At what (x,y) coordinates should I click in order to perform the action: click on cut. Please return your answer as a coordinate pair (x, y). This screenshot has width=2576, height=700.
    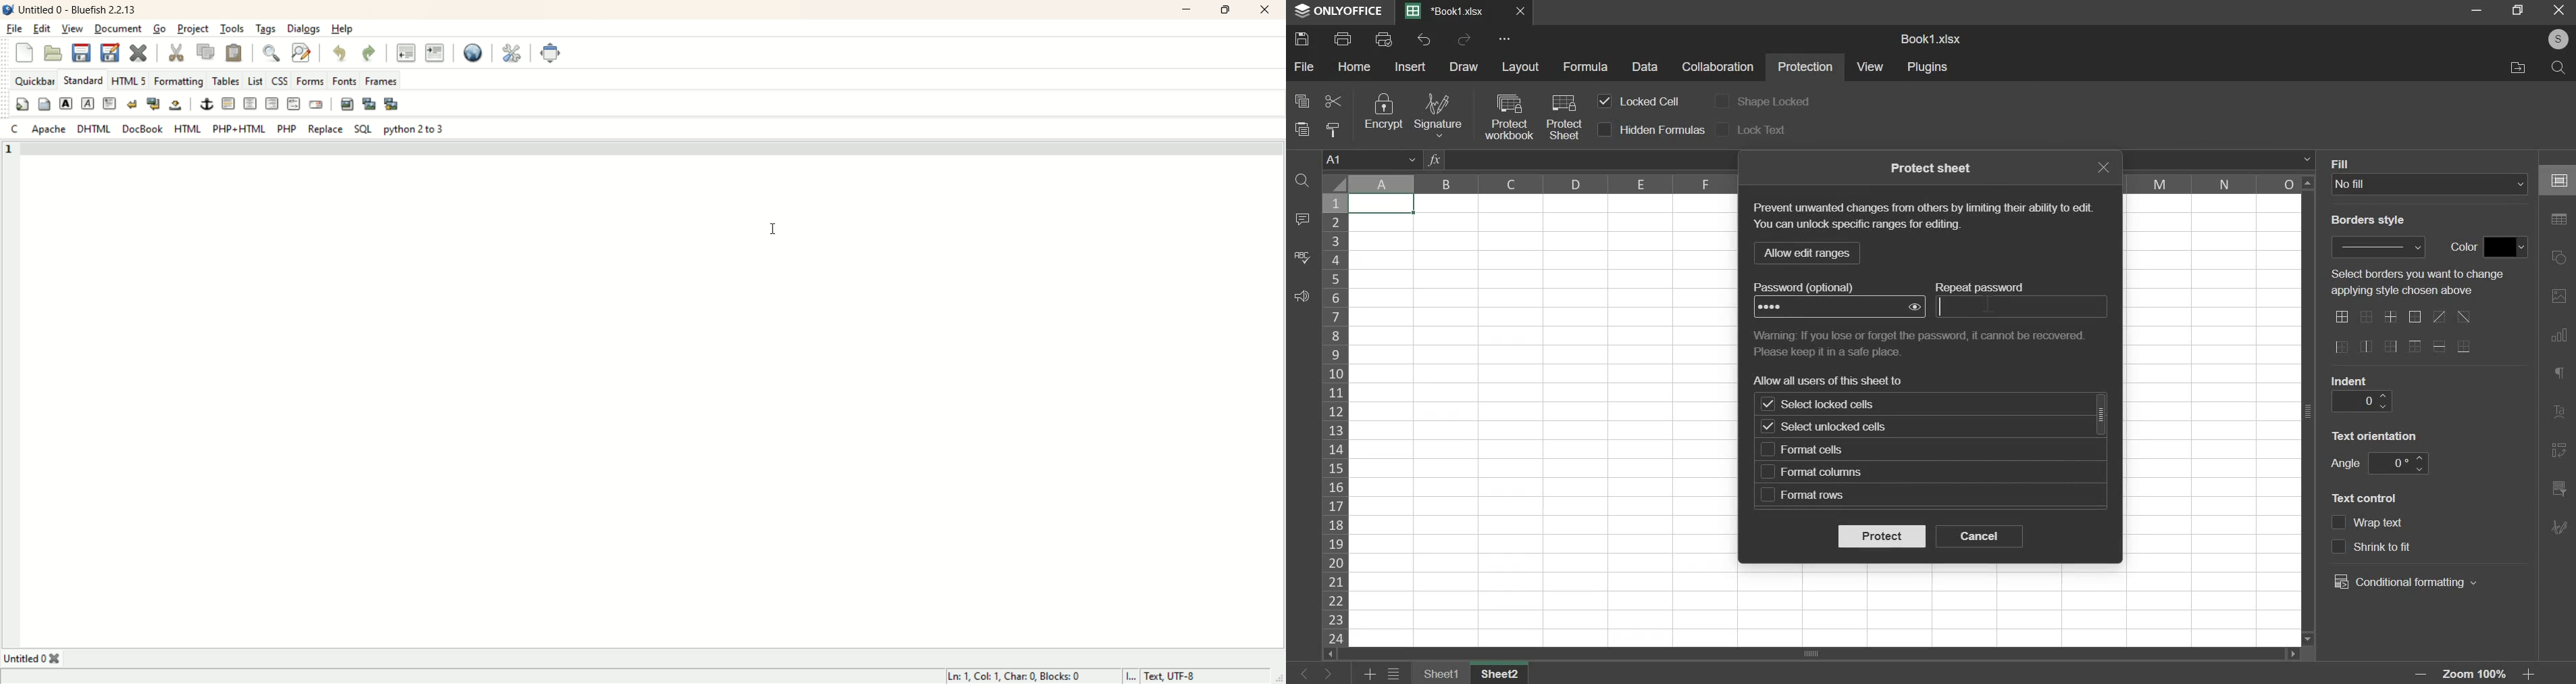
    Looking at the image, I should click on (175, 51).